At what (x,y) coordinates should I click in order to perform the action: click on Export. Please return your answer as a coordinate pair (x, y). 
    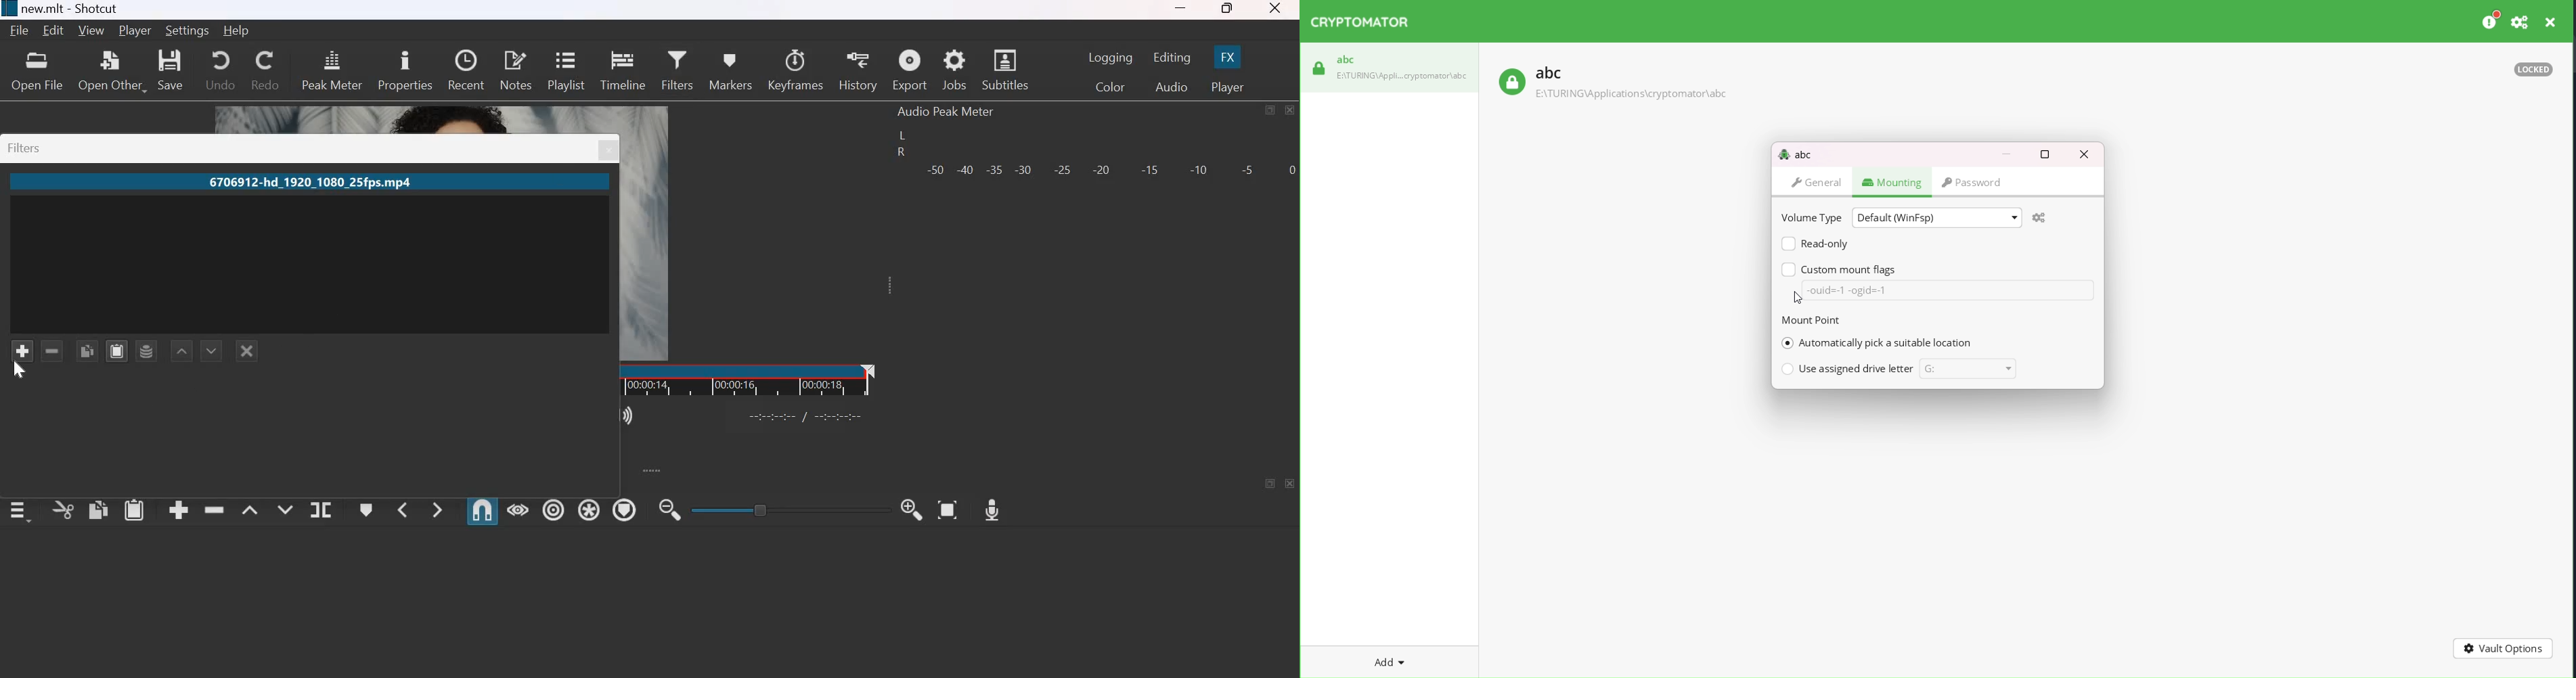
    Looking at the image, I should click on (909, 71).